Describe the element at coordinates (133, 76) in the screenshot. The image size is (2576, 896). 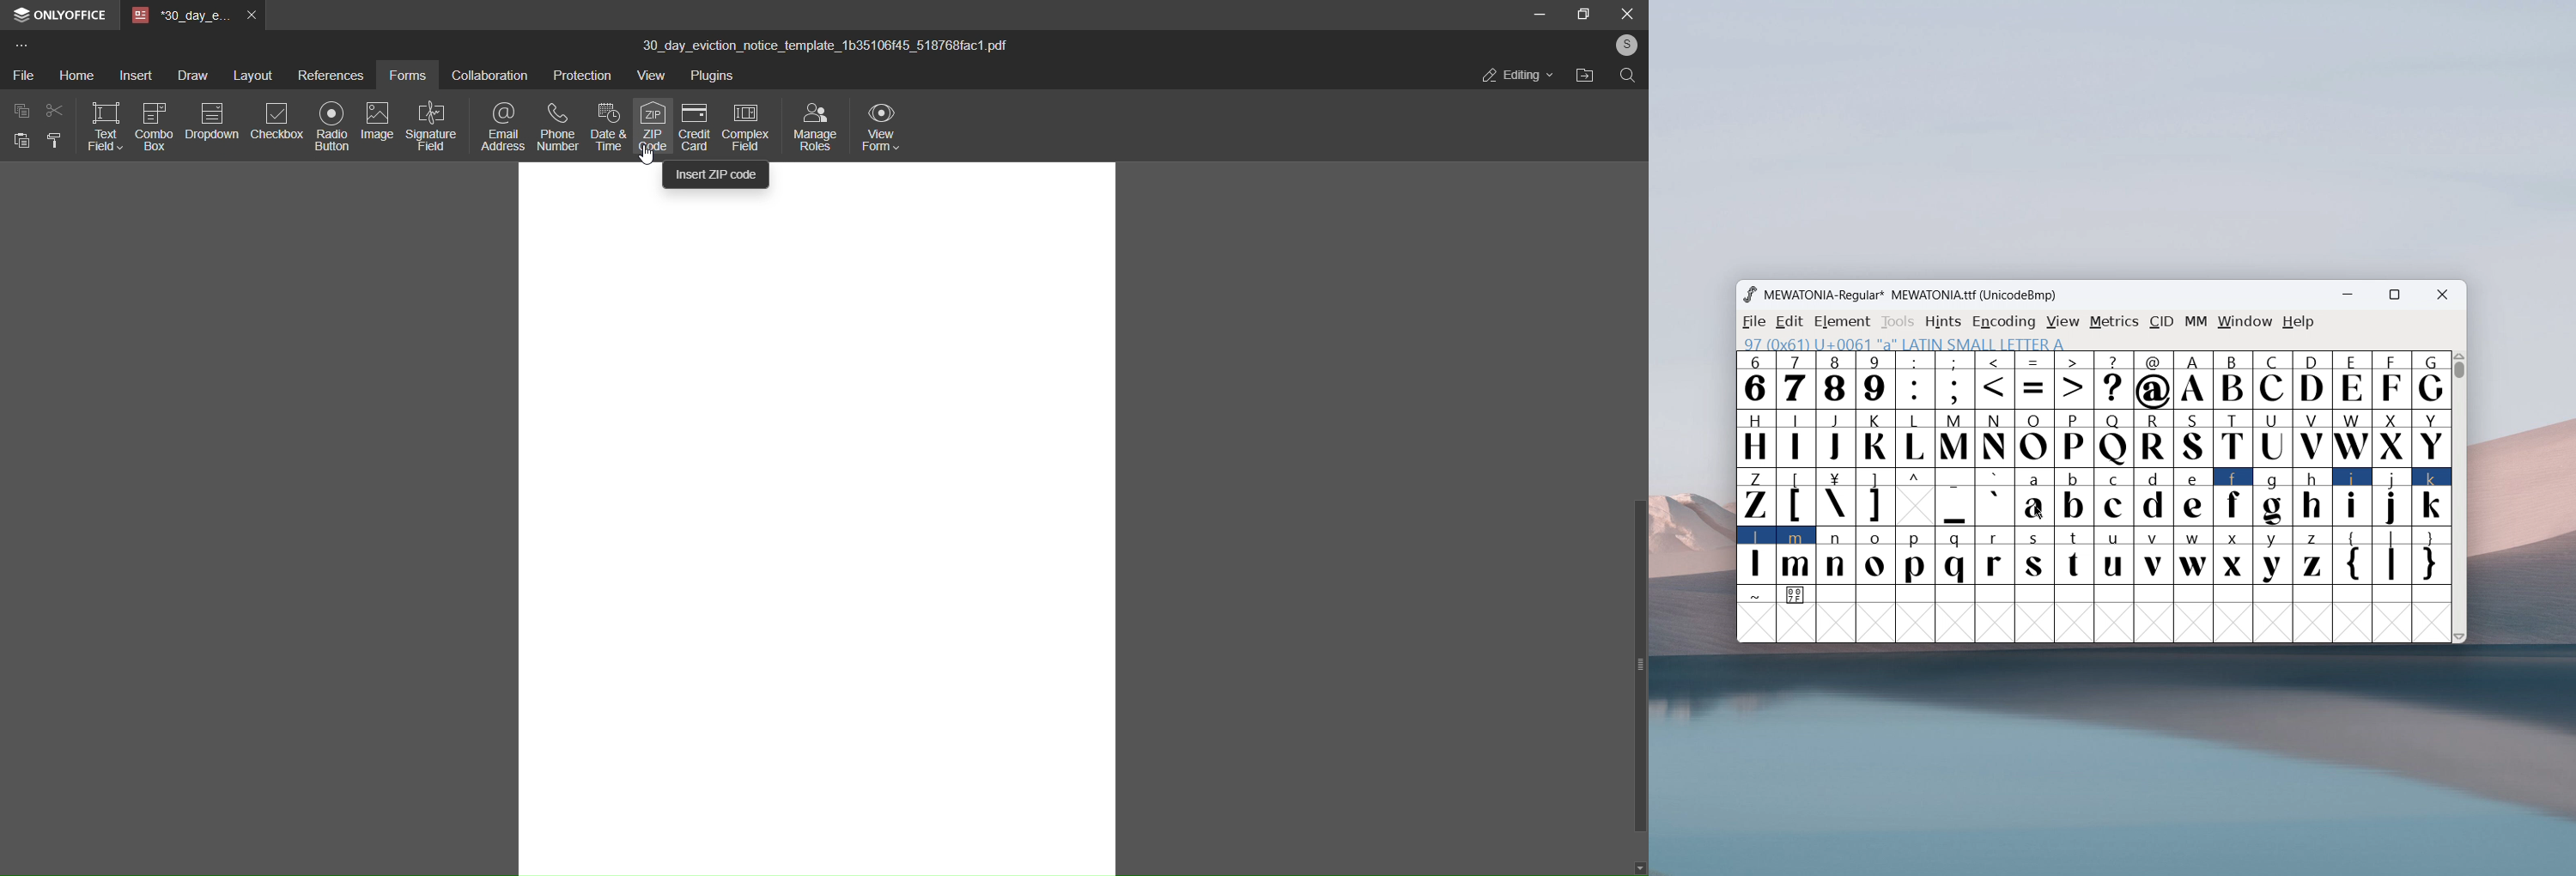
I see `insert` at that location.